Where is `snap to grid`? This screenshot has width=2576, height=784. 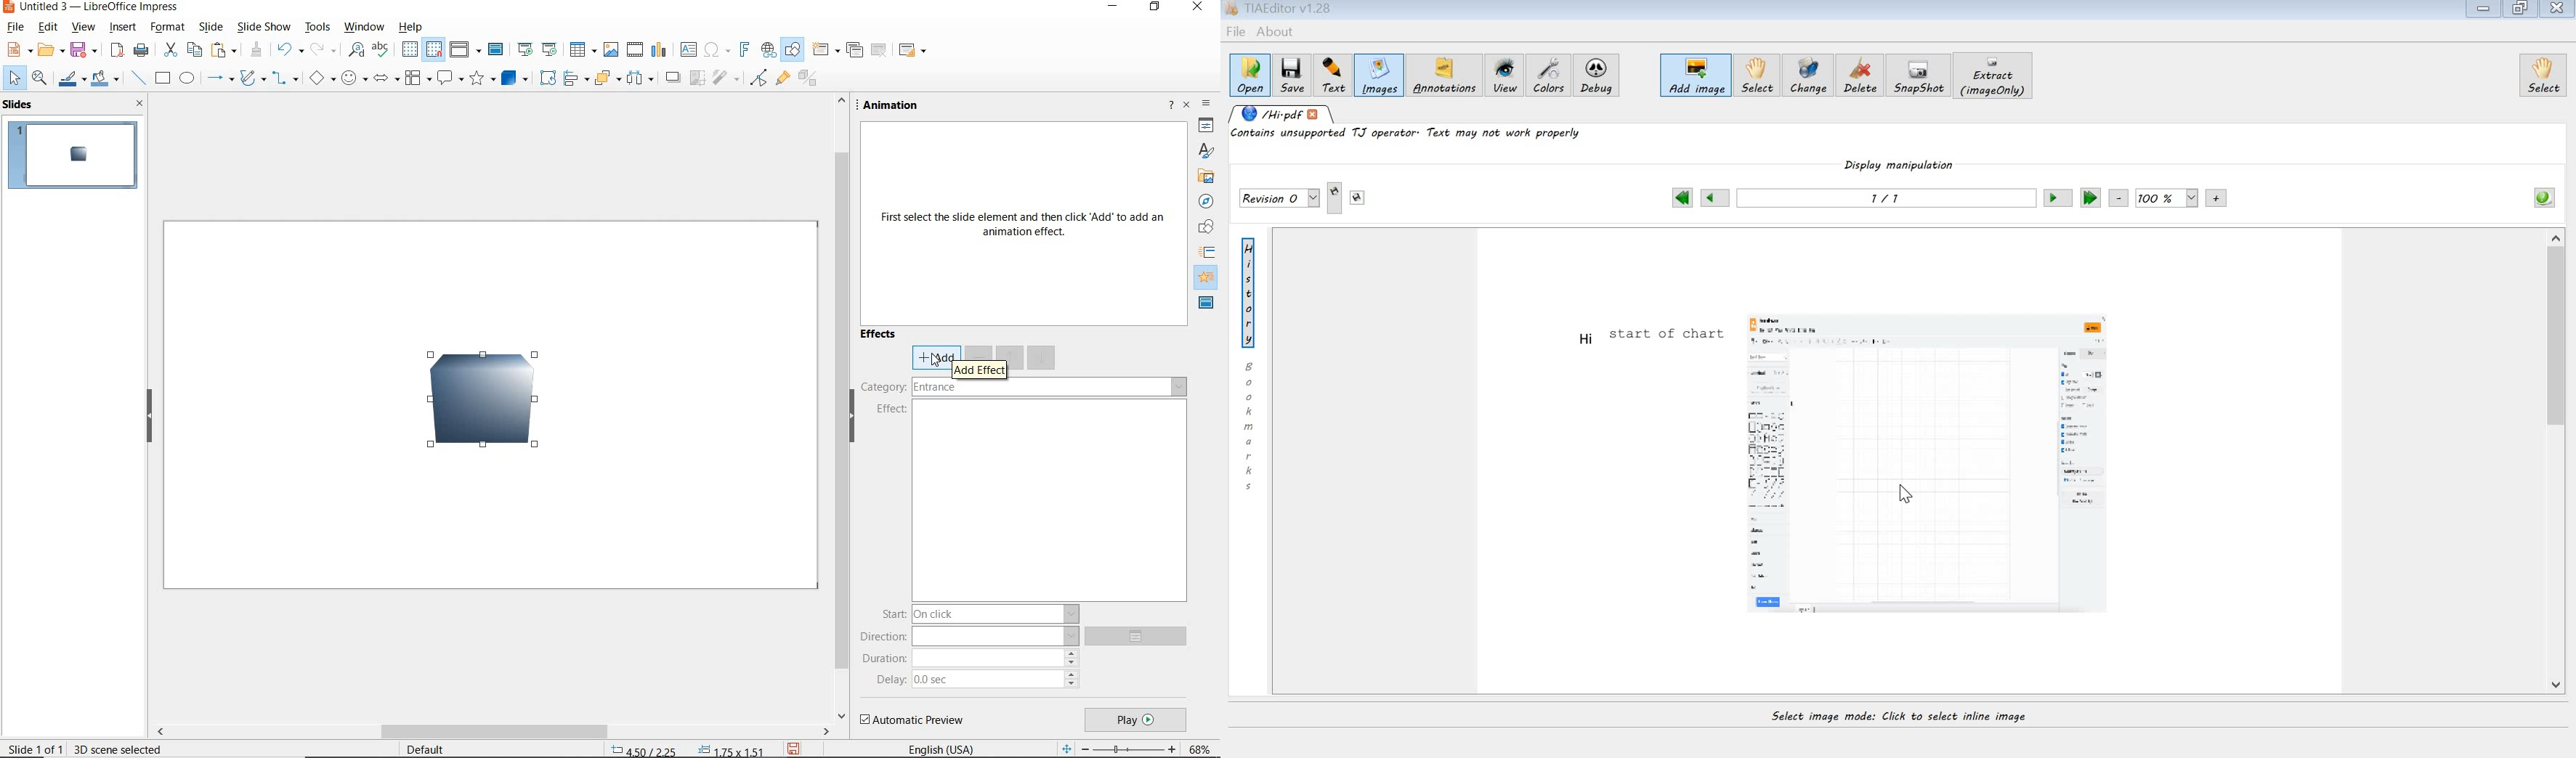 snap to grid is located at coordinates (435, 49).